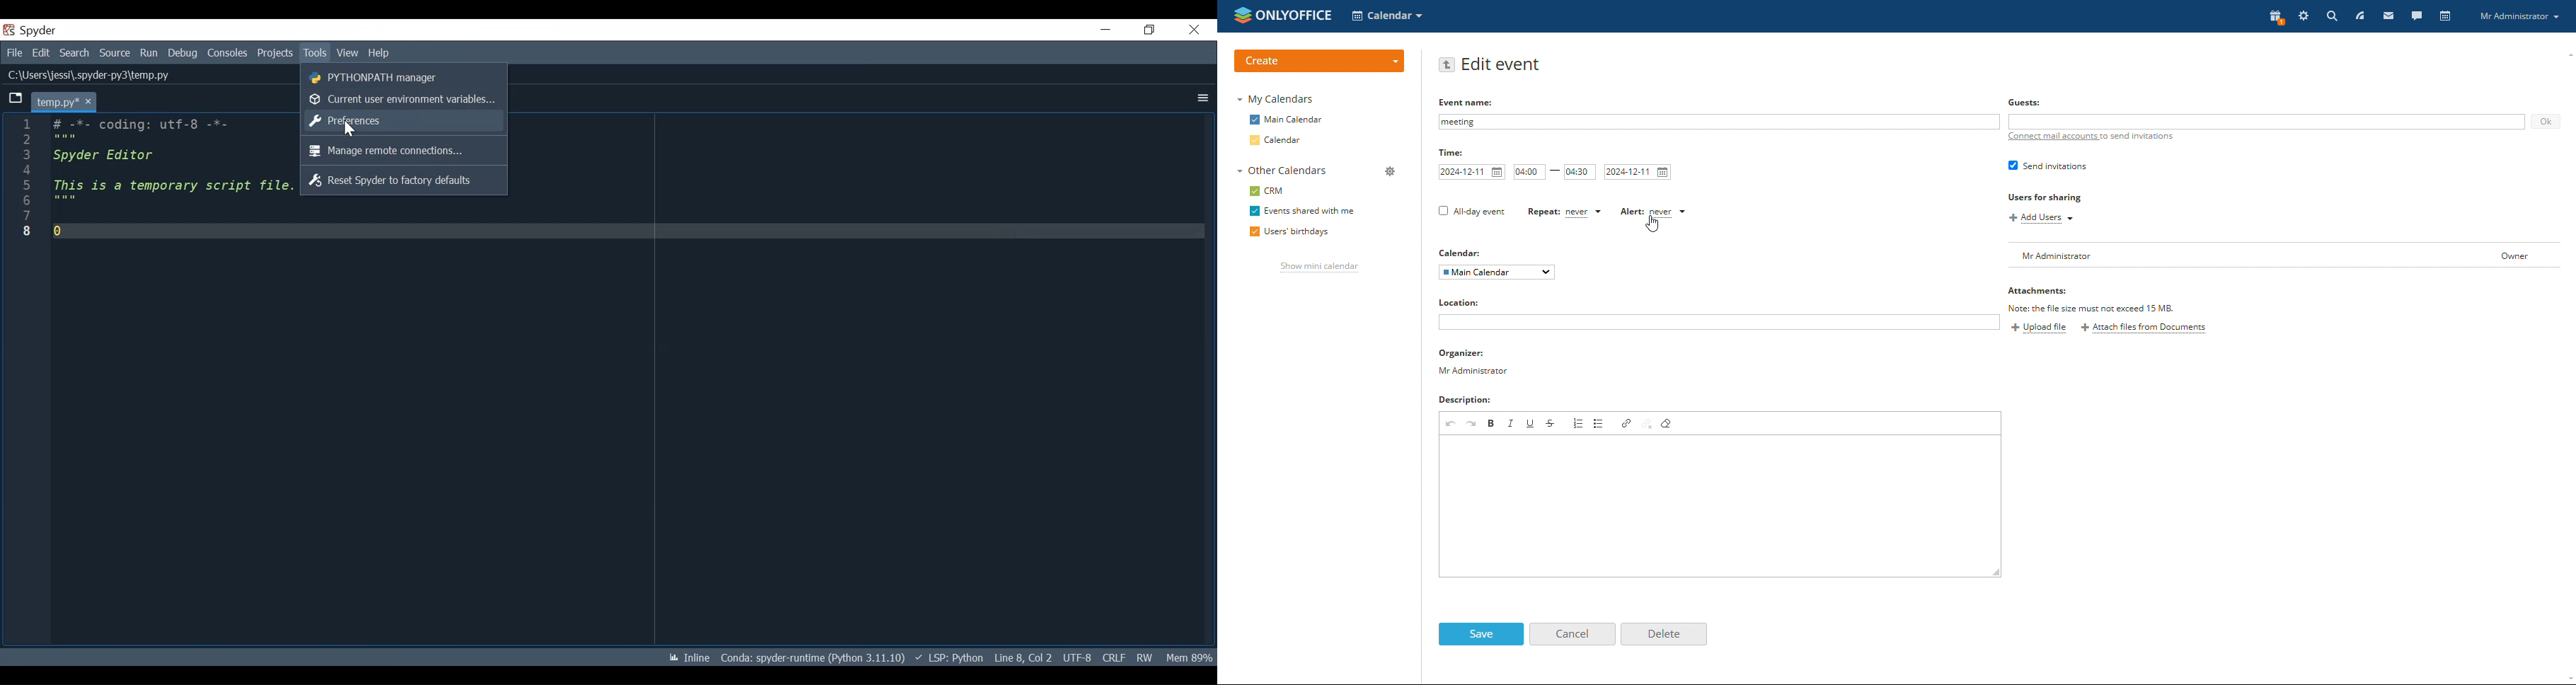  Describe the element at coordinates (405, 78) in the screenshot. I see `PYTHONPATH Manager` at that location.